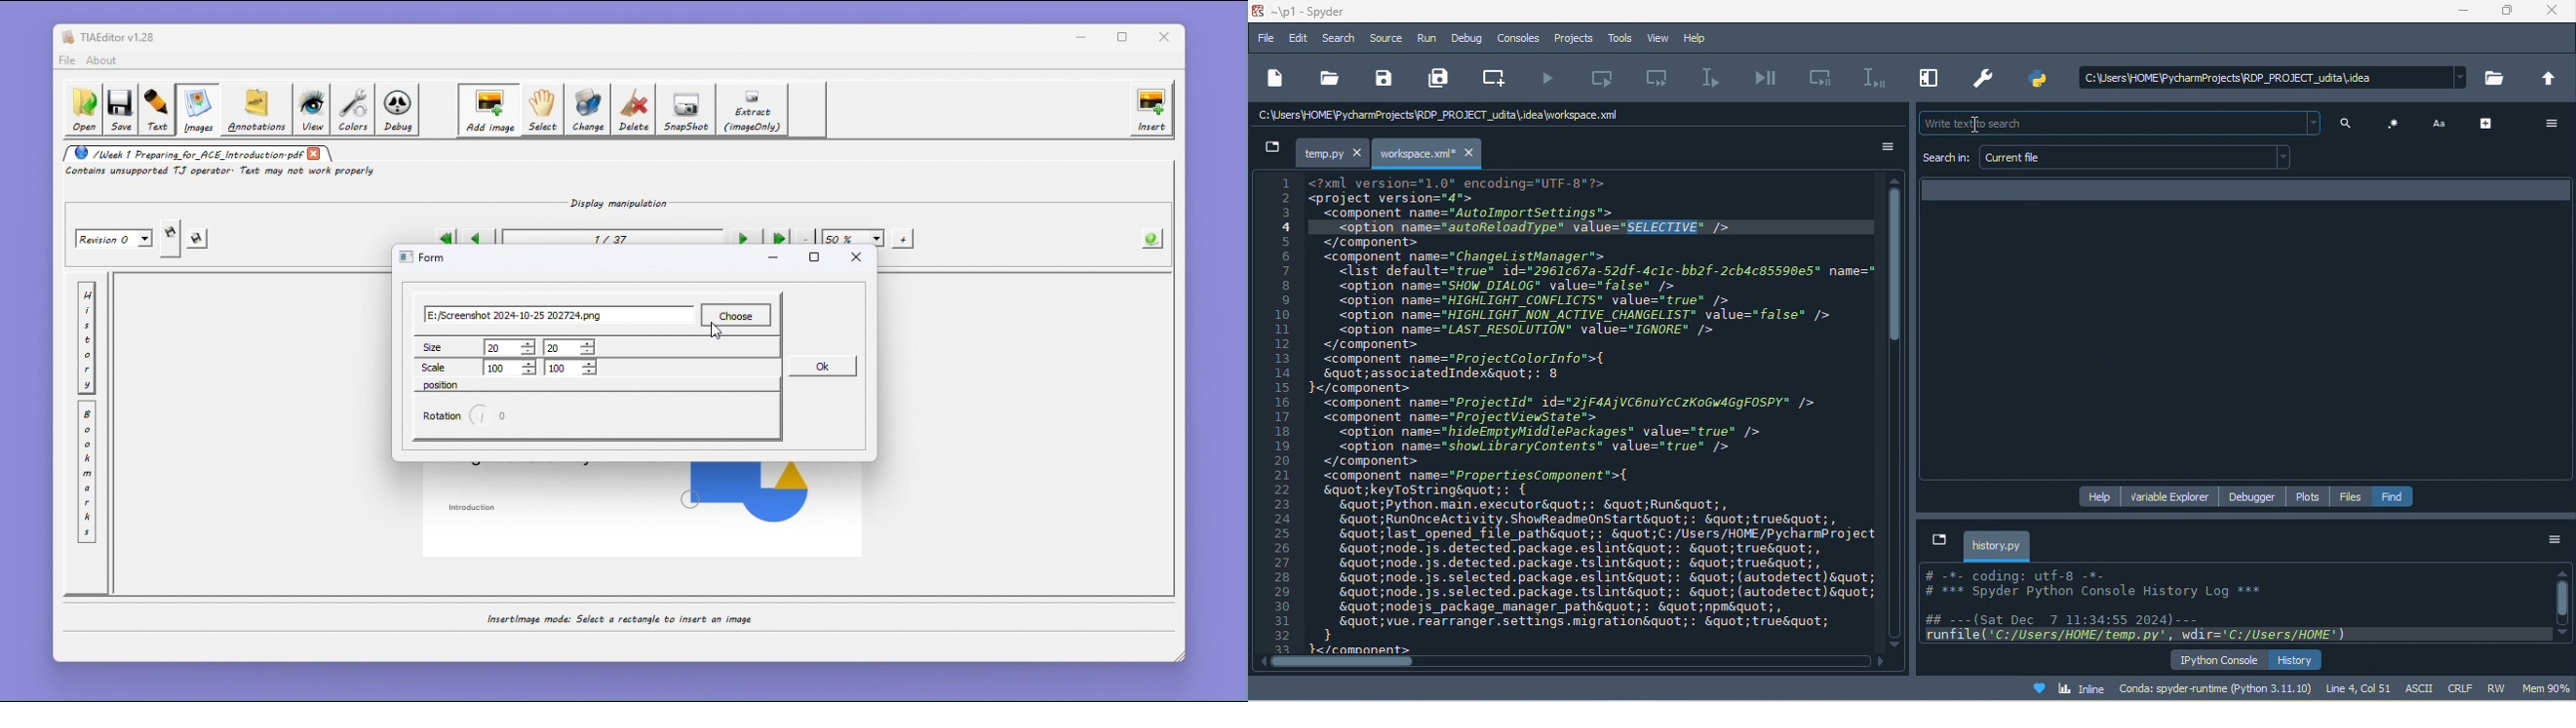 The width and height of the screenshot is (2576, 728). What do you see at coordinates (1266, 36) in the screenshot?
I see `file` at bounding box center [1266, 36].